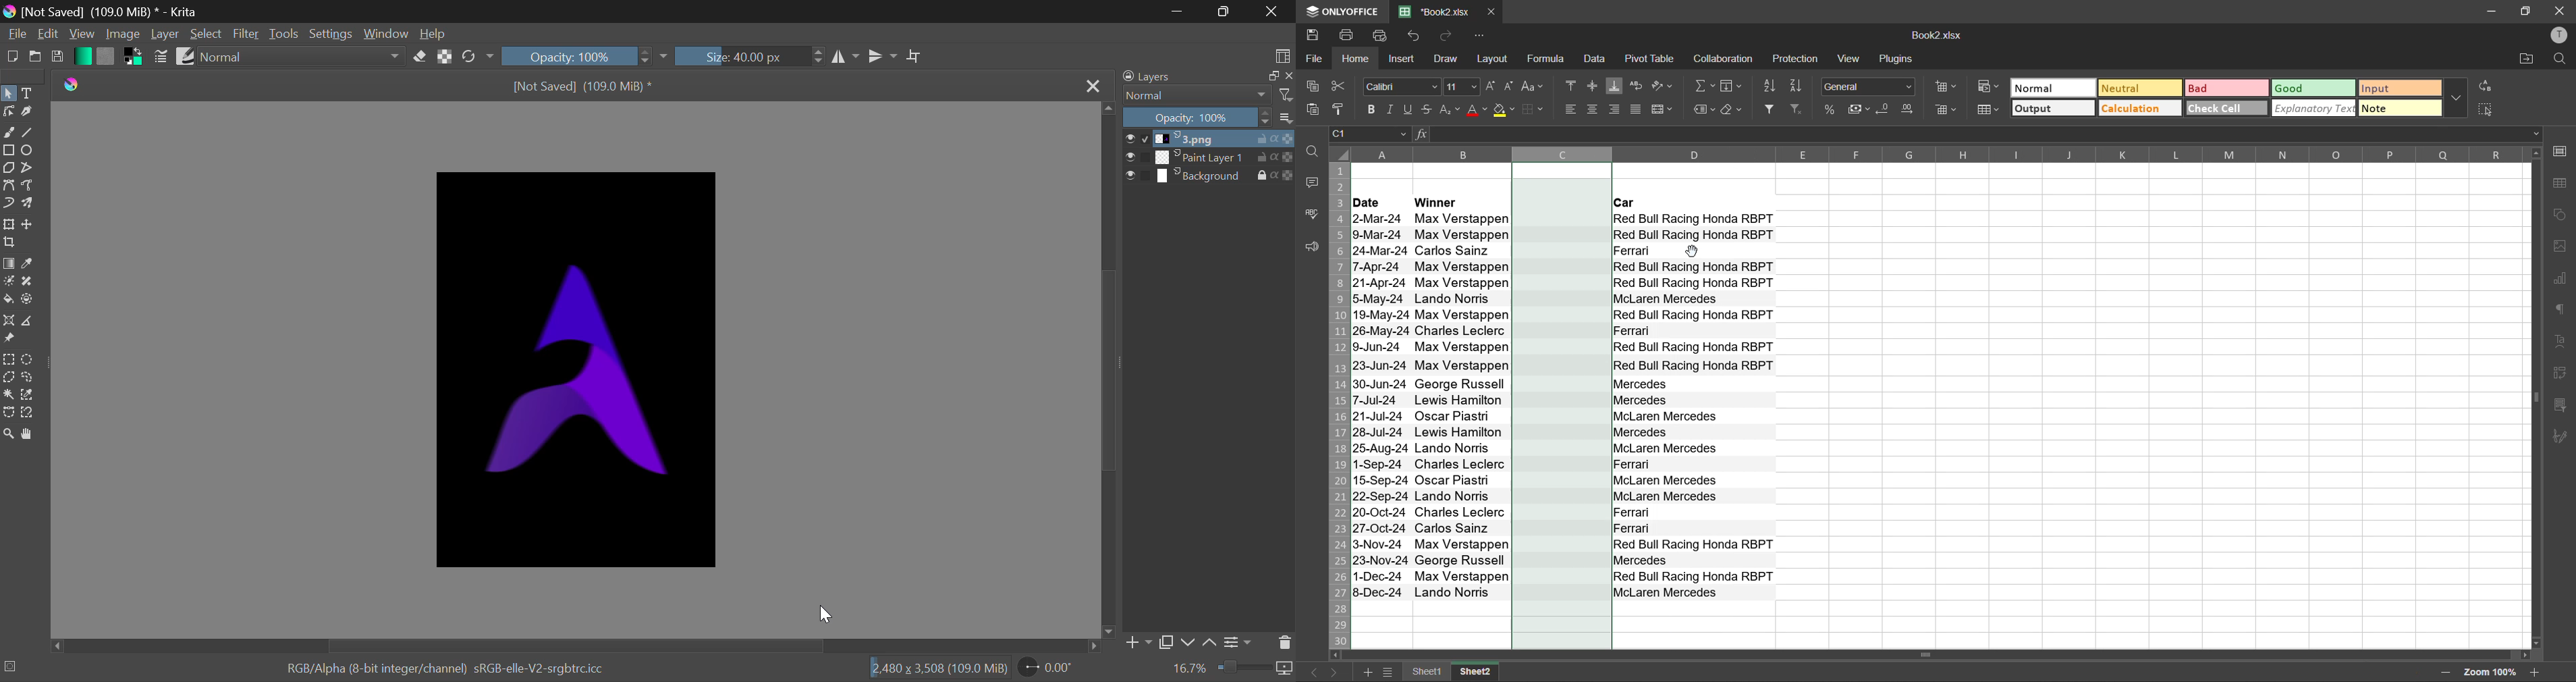 The width and height of the screenshot is (2576, 700). What do you see at coordinates (819, 58) in the screenshot?
I see `increase or decrease Brush Size` at bounding box center [819, 58].